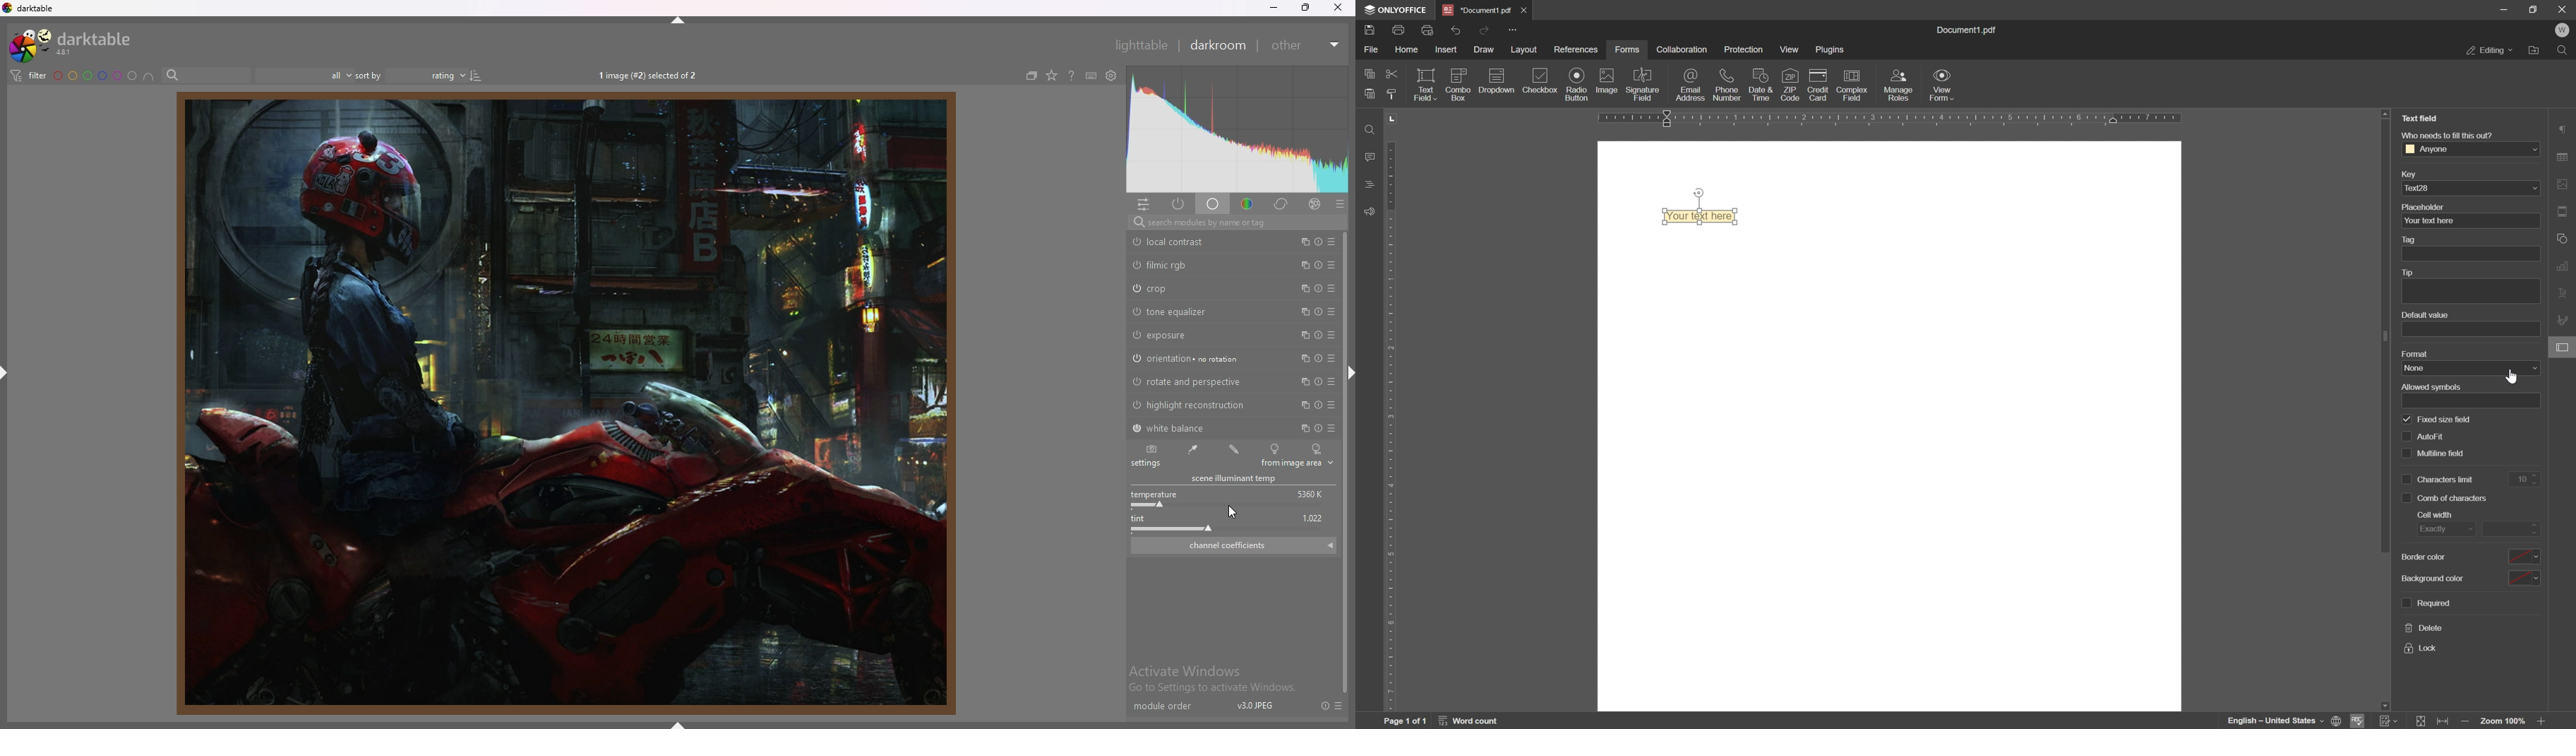 This screenshot has width=2576, height=756. What do you see at coordinates (1302, 312) in the screenshot?
I see `multiple instances action` at bounding box center [1302, 312].